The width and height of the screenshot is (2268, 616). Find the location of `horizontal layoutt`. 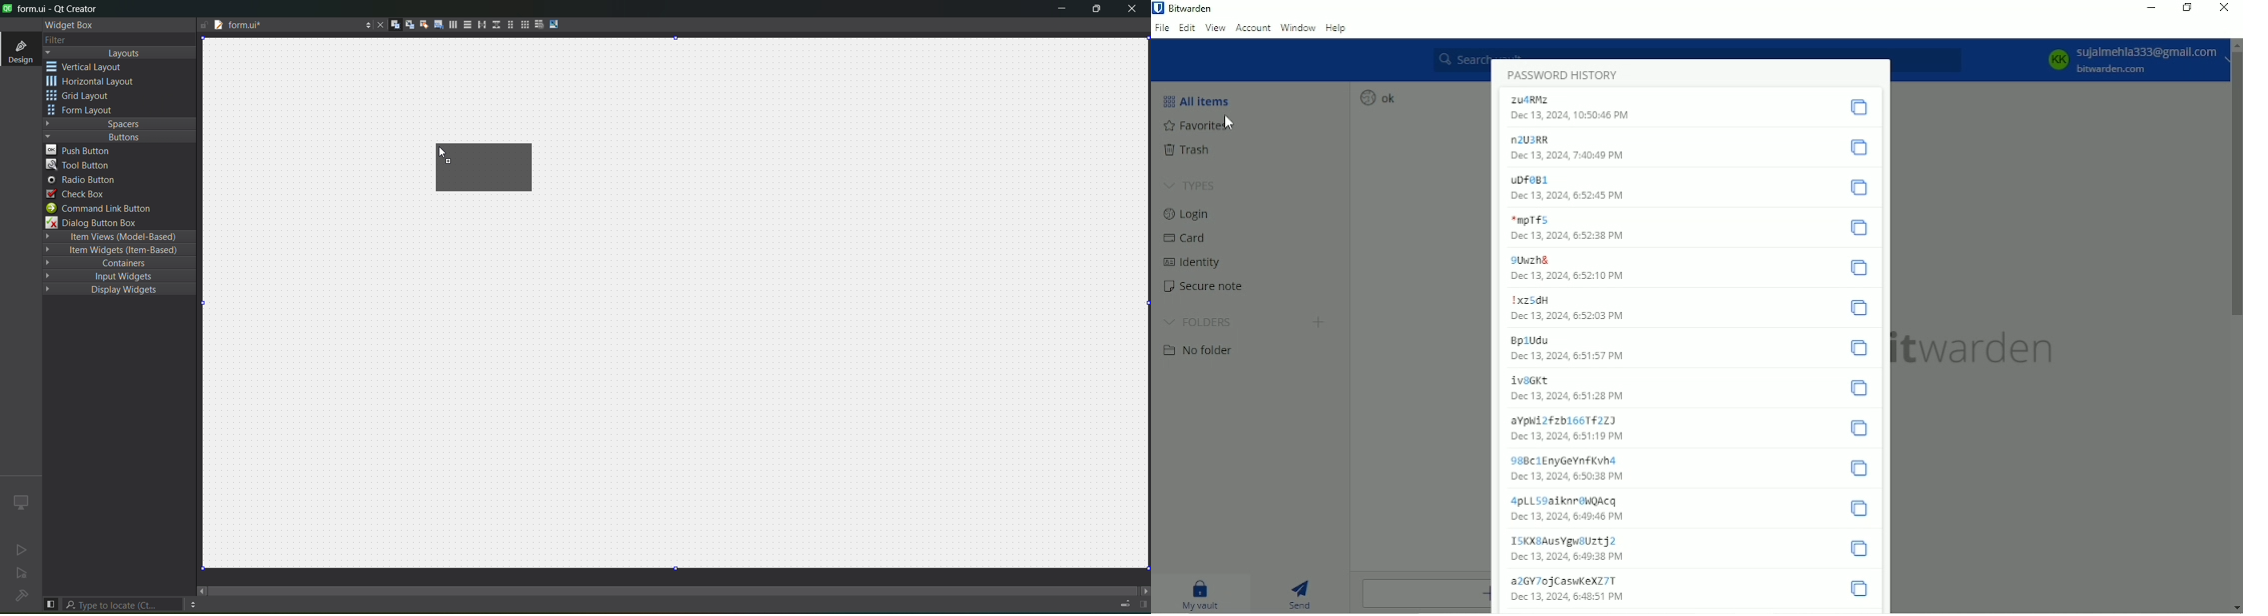

horizontal layoutt is located at coordinates (453, 26).